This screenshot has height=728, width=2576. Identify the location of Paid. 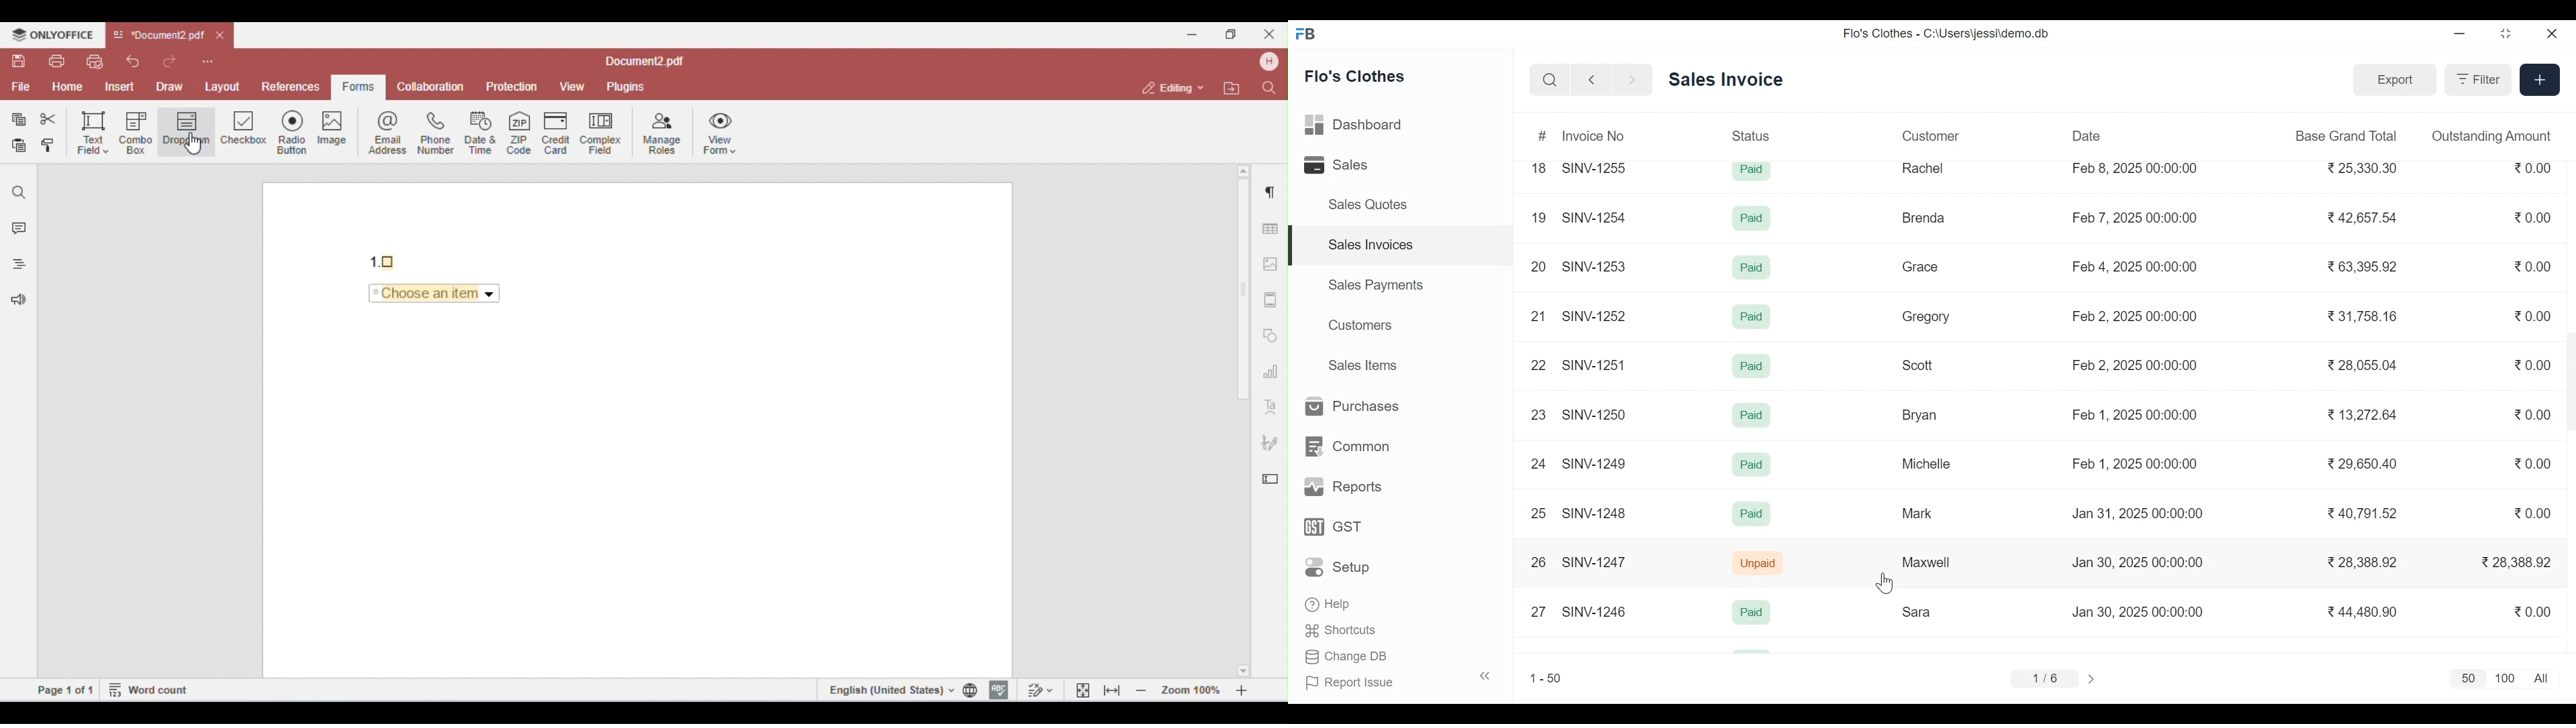
(1754, 220).